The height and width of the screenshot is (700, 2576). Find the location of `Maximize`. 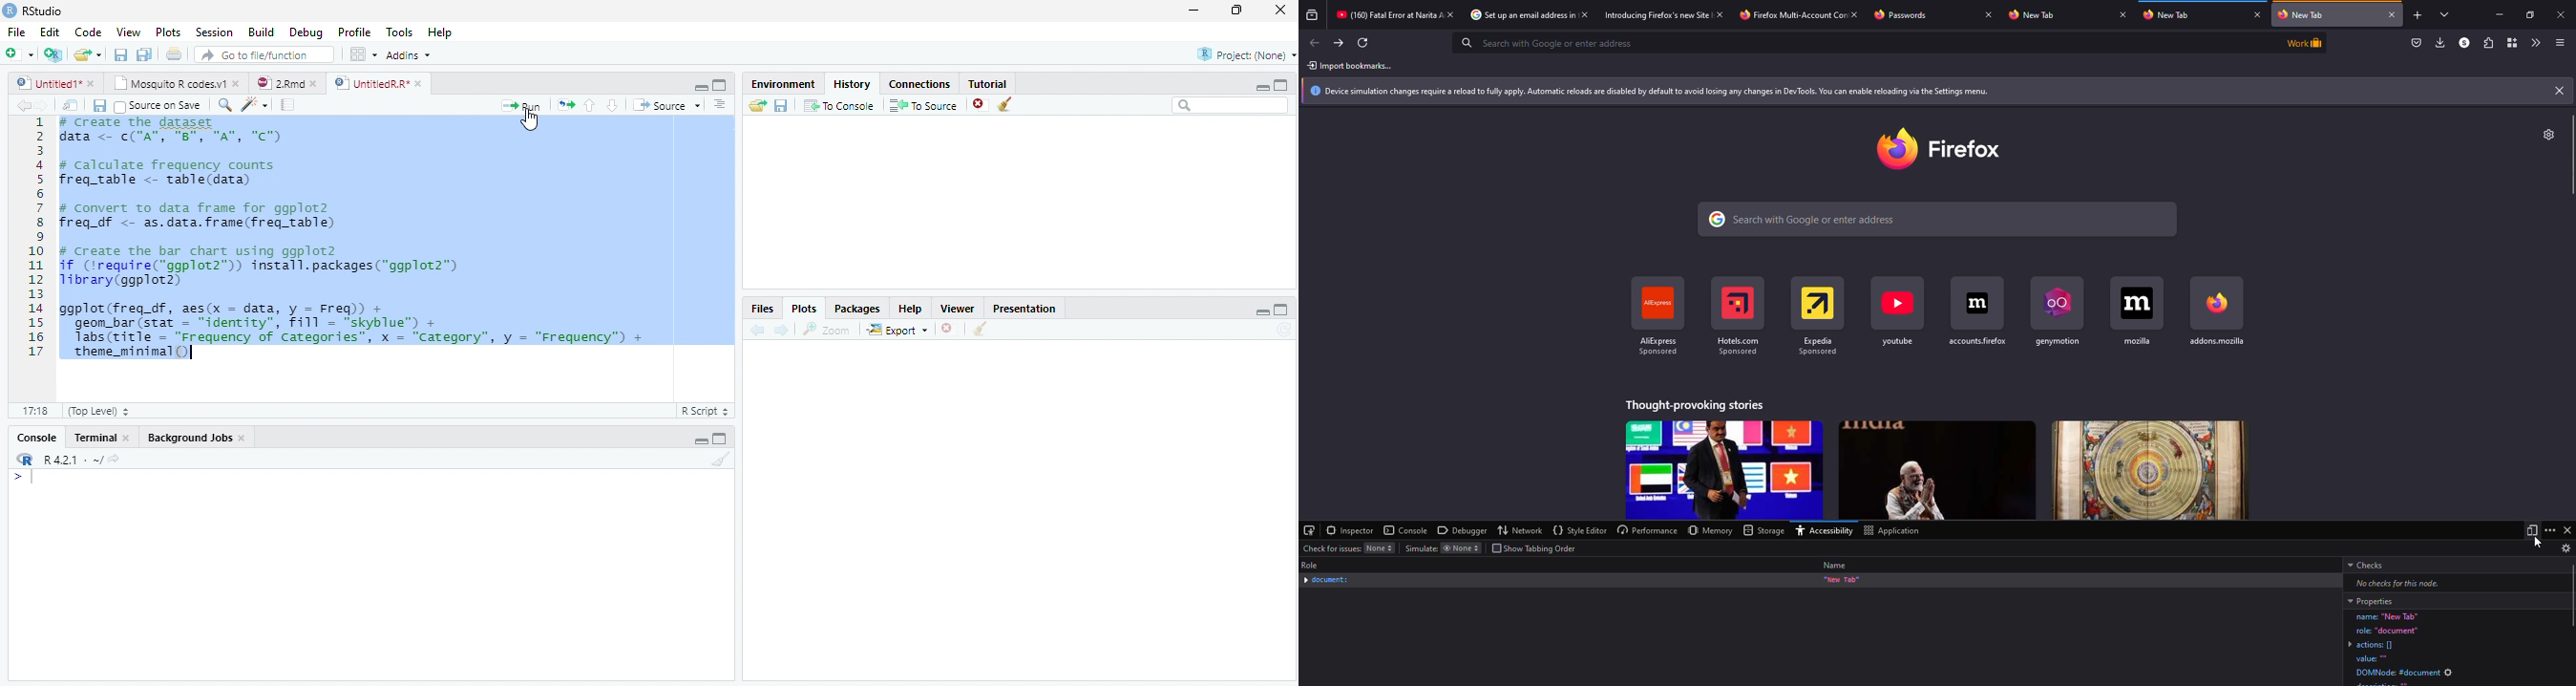

Maximize is located at coordinates (1238, 12).